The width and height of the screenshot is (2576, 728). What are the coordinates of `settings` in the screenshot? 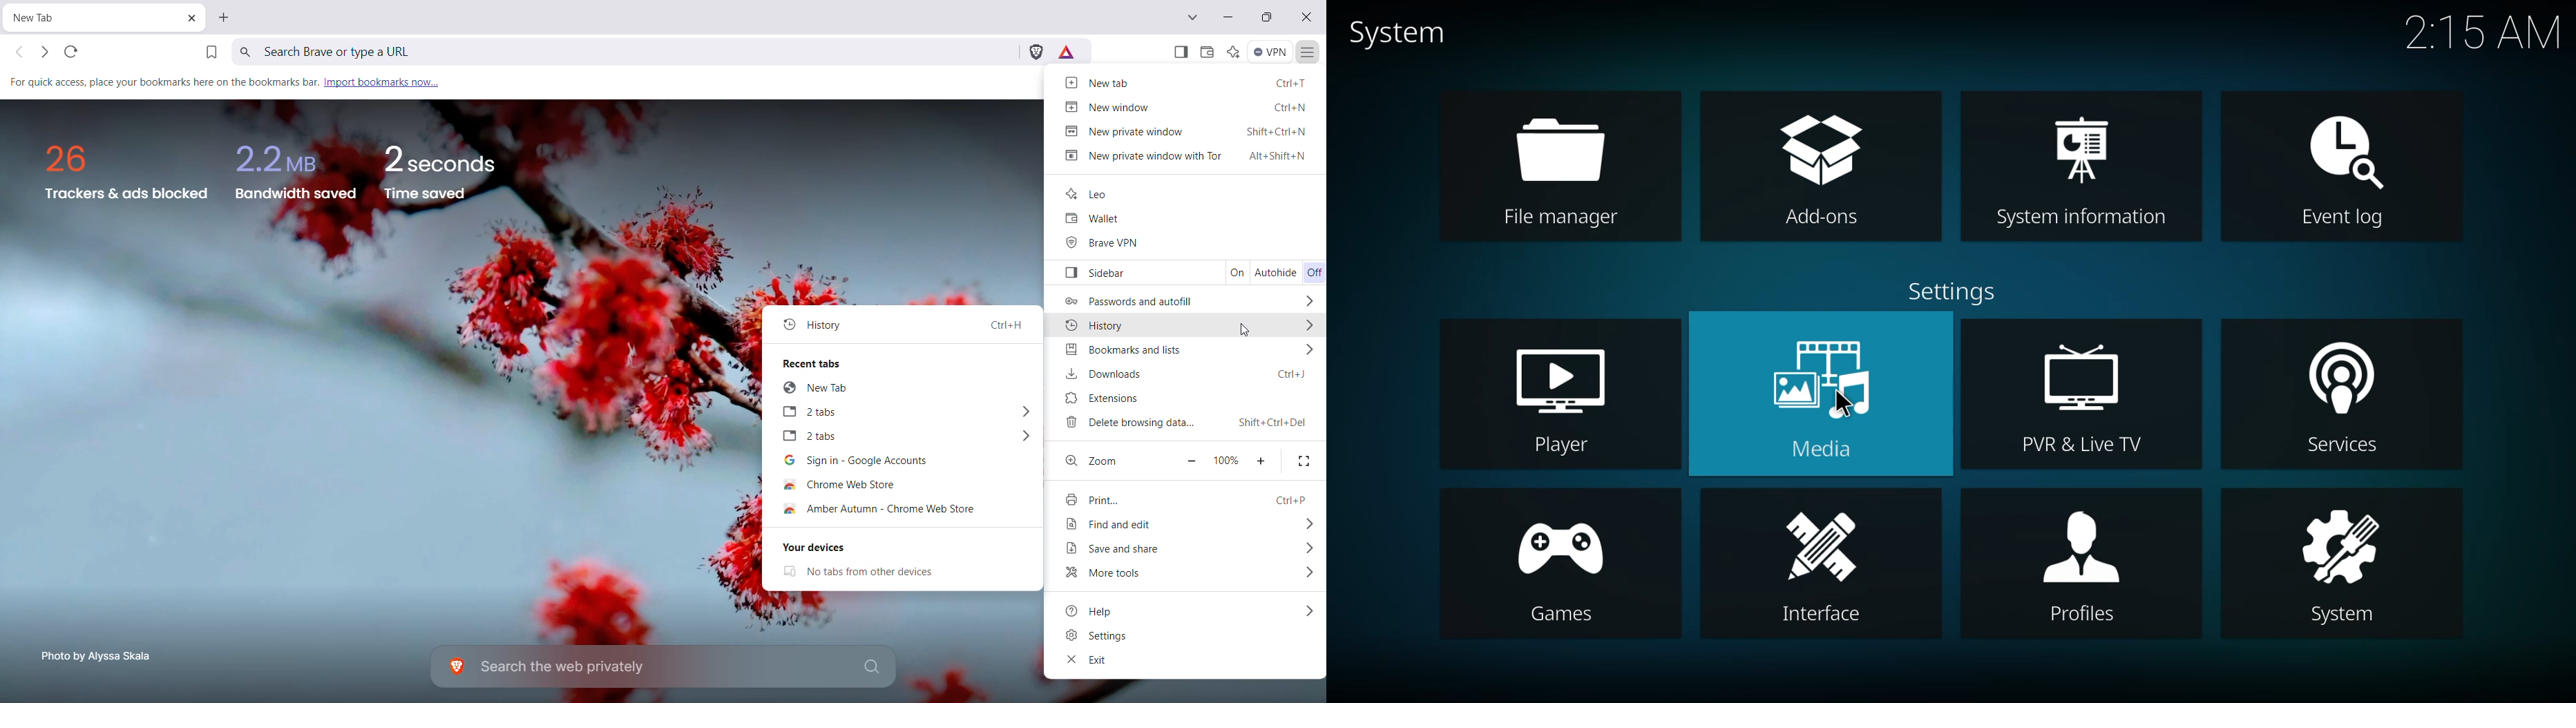 It's located at (1948, 289).